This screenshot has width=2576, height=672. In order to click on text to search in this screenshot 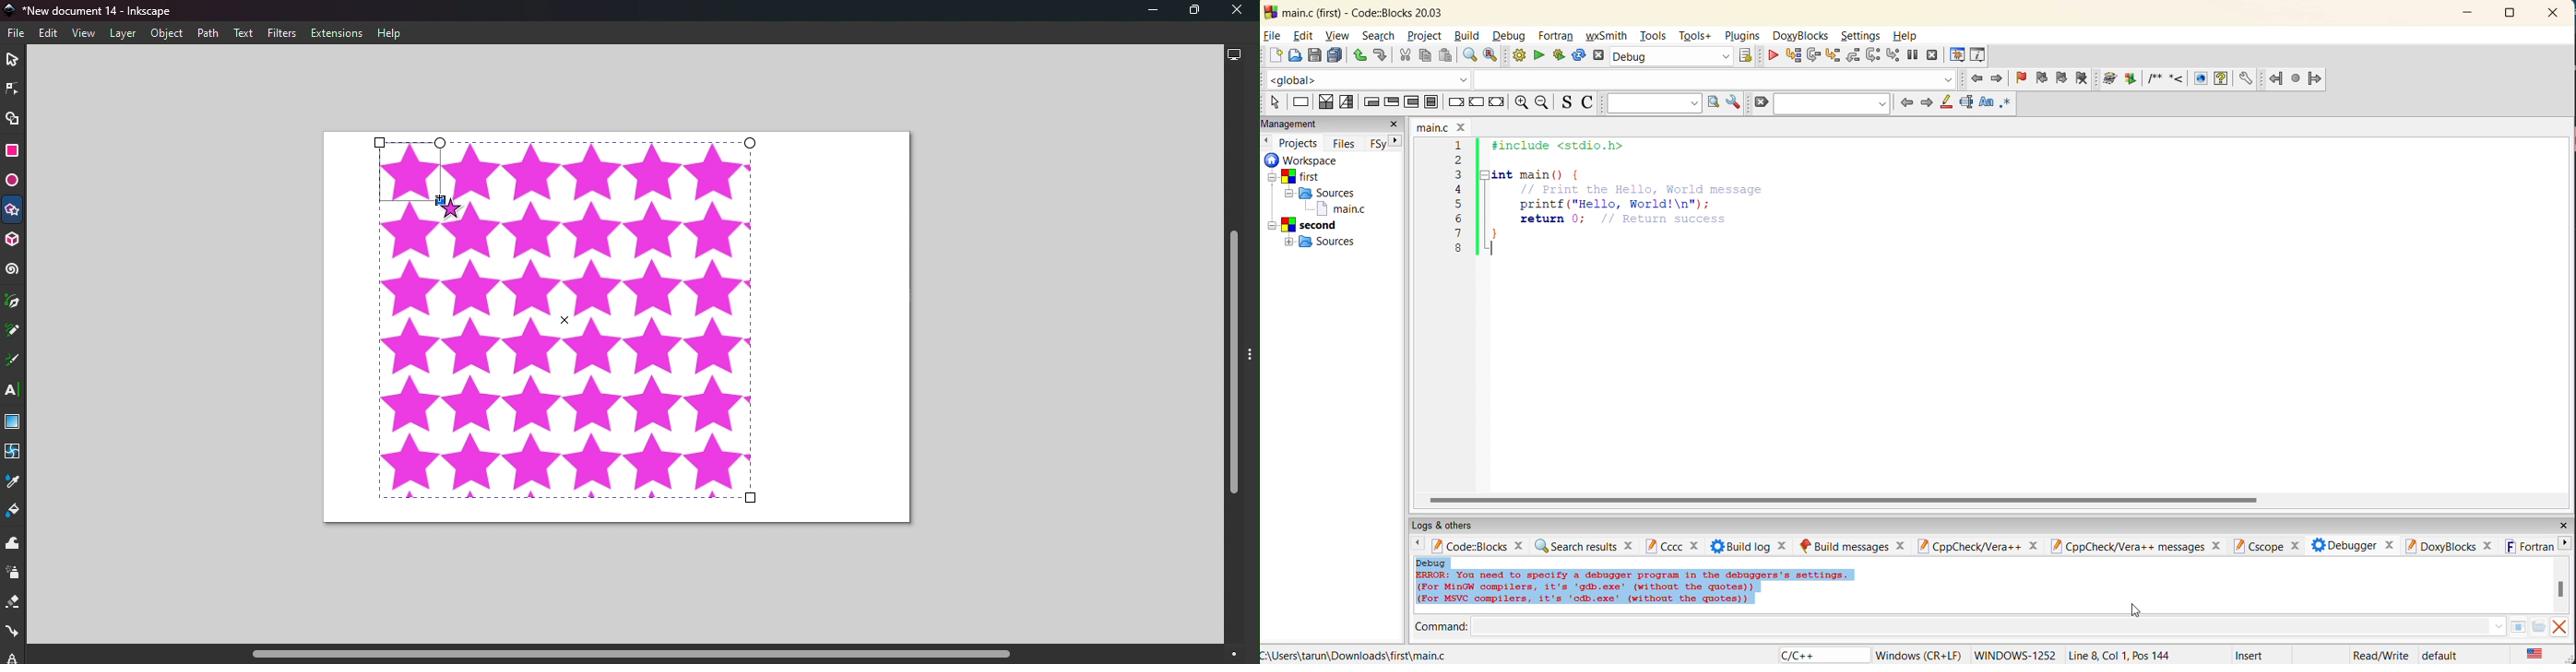, I will do `click(1653, 102)`.